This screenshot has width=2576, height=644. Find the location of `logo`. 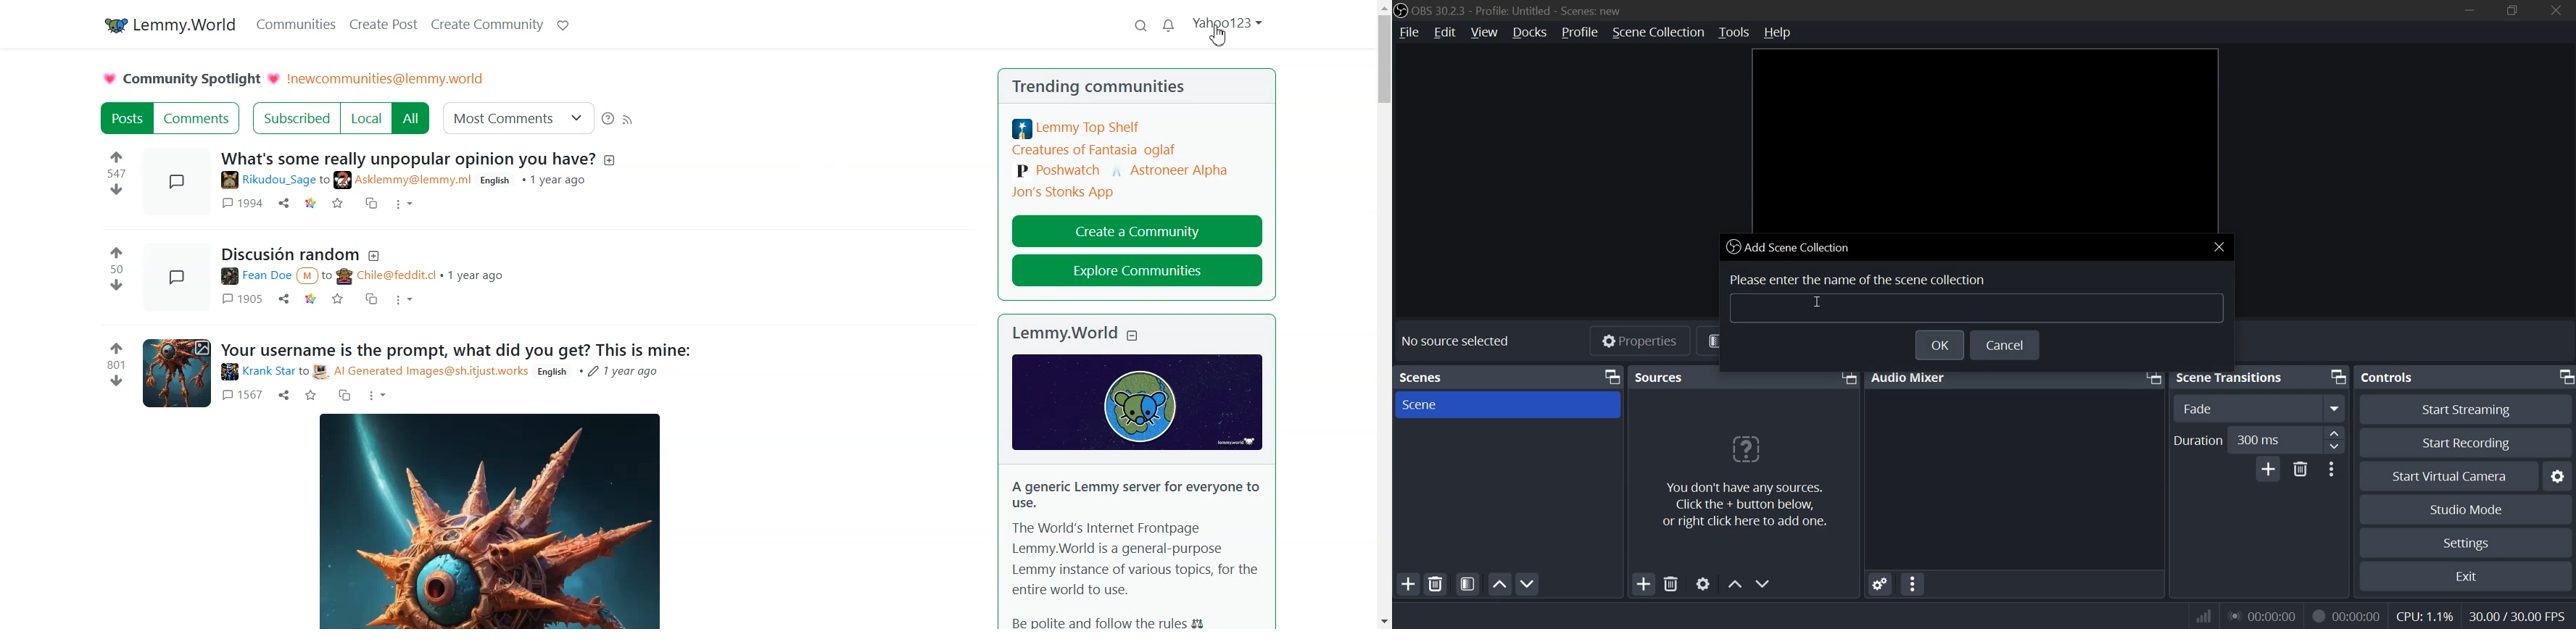

logo is located at coordinates (1400, 9).